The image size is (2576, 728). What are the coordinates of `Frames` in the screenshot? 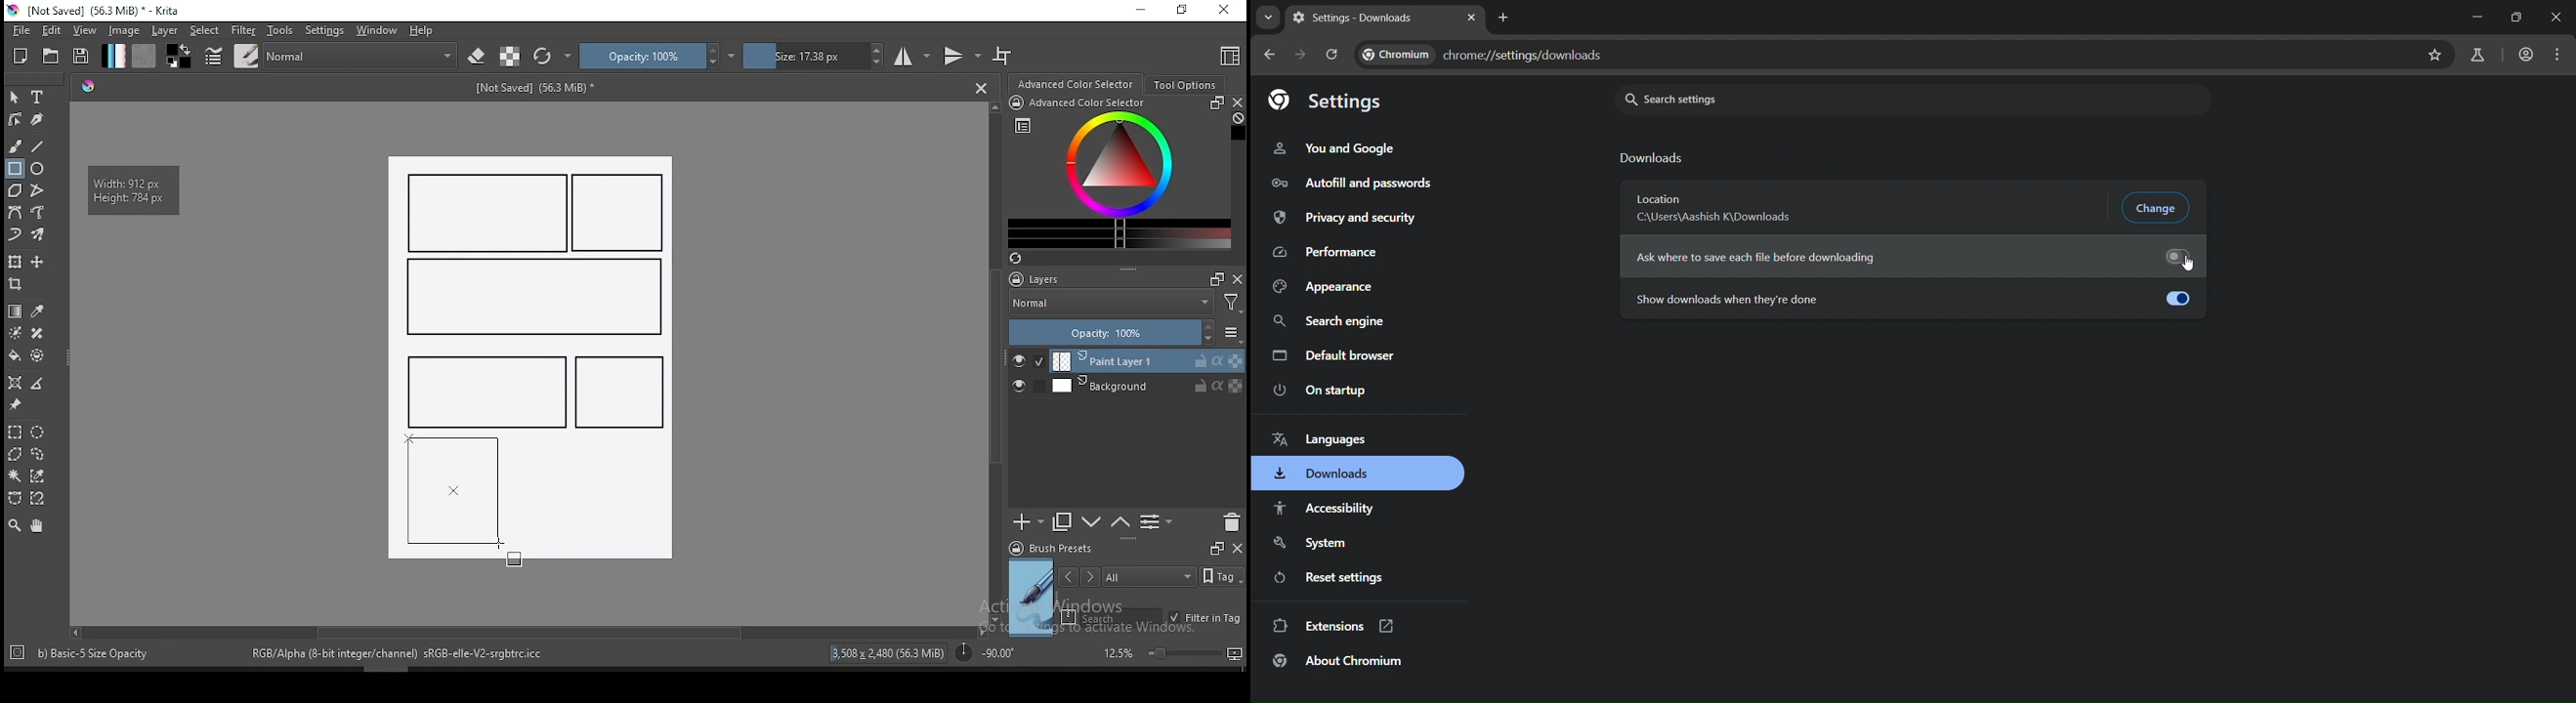 It's located at (1216, 548).